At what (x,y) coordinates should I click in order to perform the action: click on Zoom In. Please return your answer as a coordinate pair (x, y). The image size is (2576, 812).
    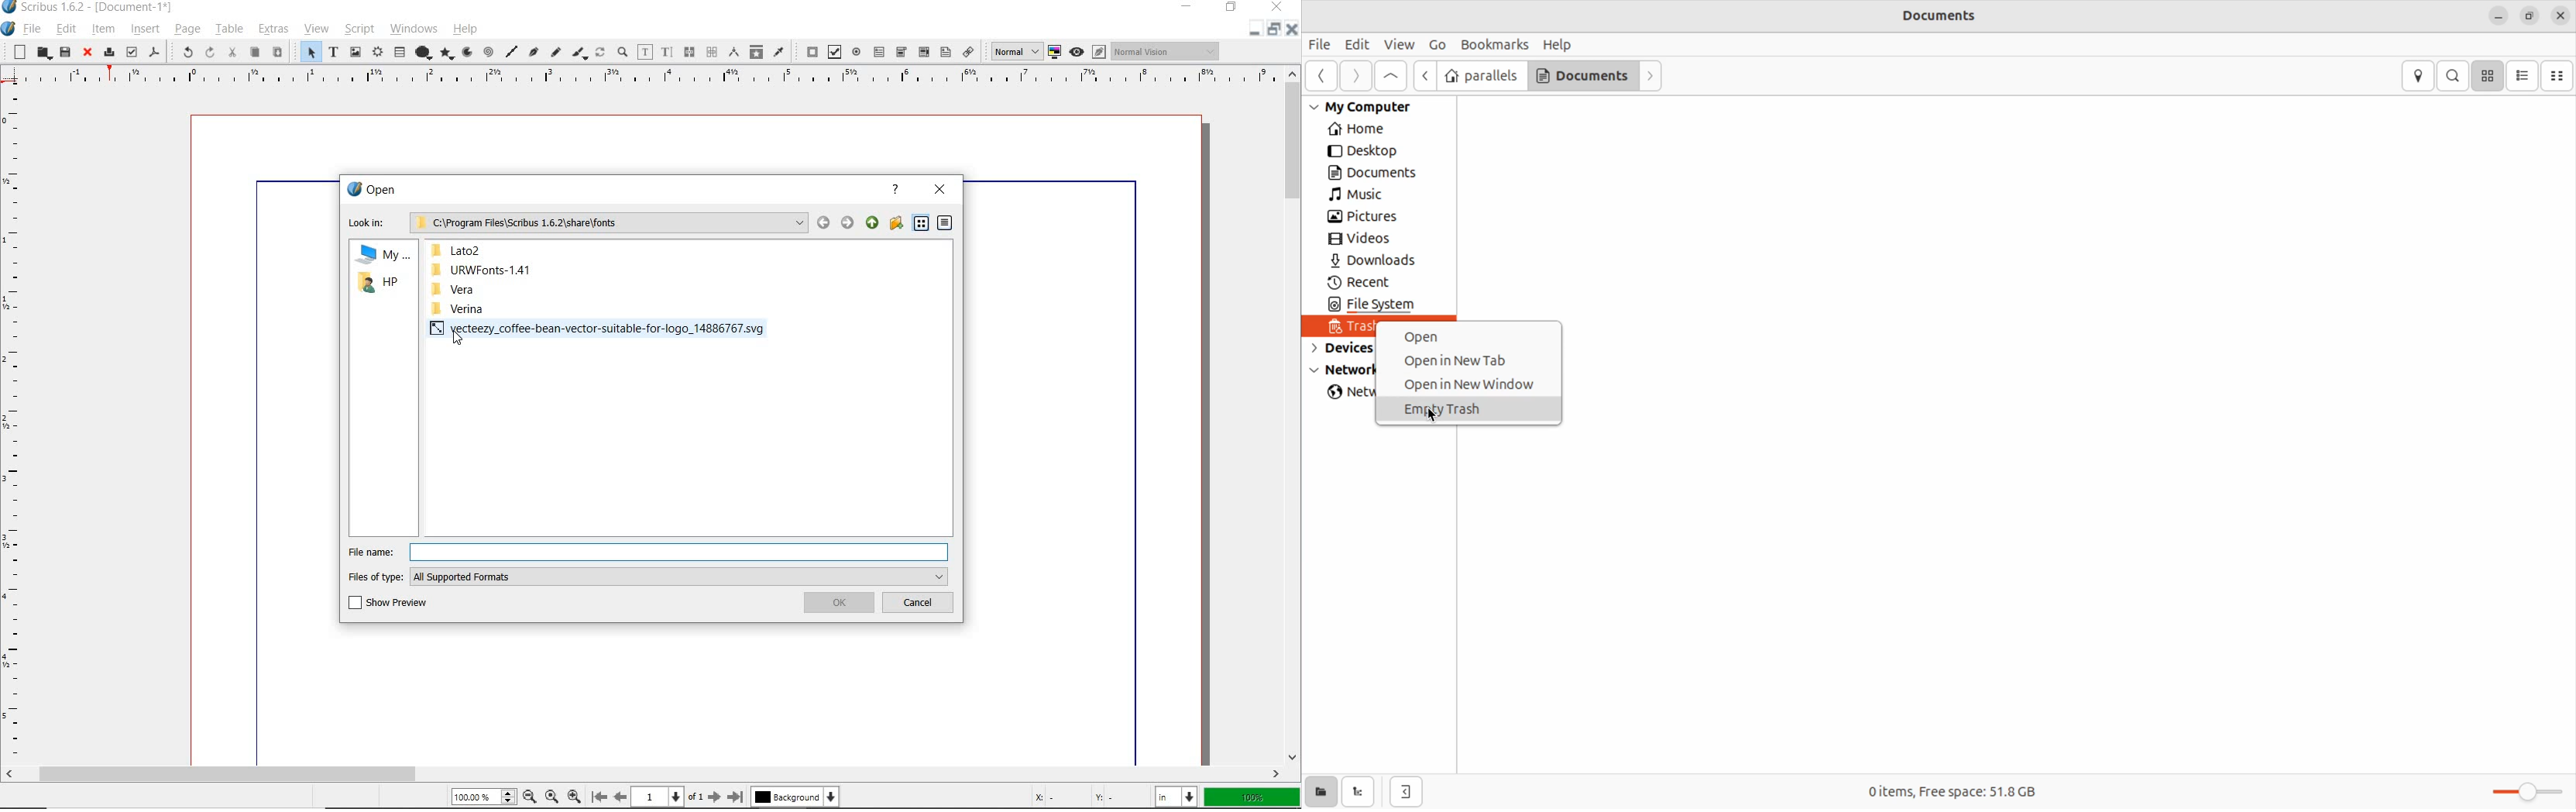
    Looking at the image, I should click on (574, 797).